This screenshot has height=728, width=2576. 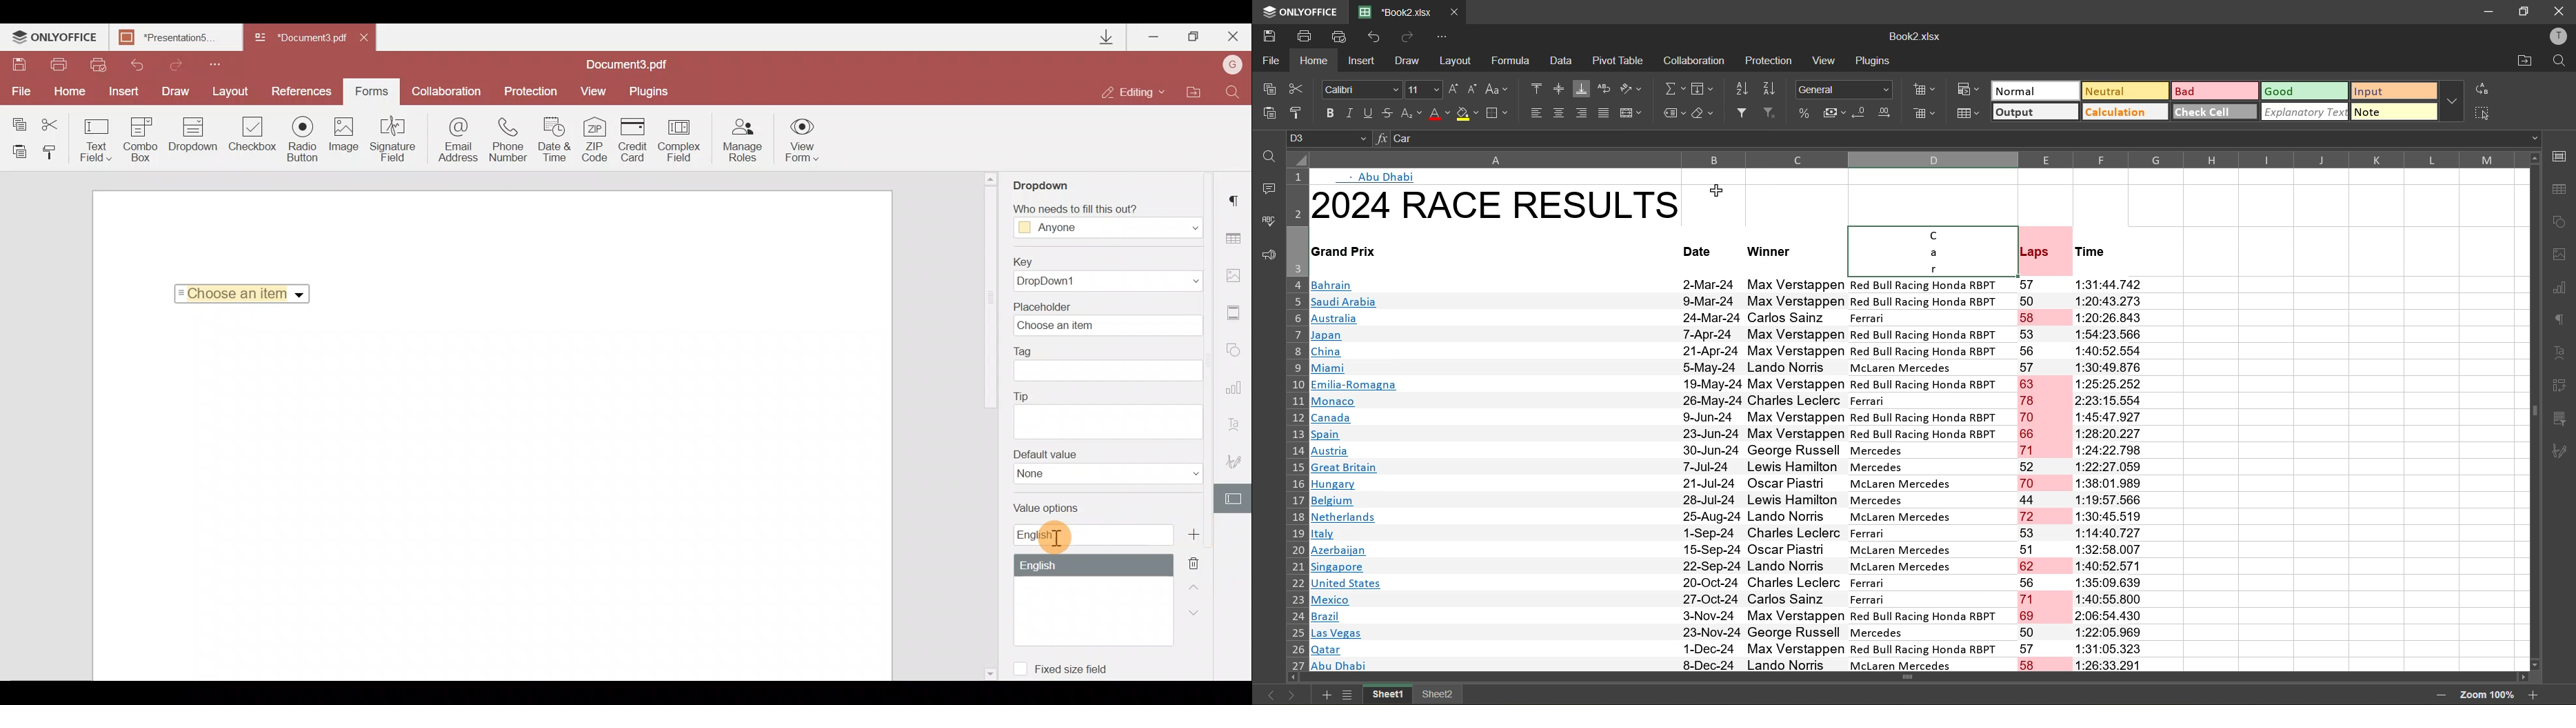 I want to click on next, so click(x=1291, y=694).